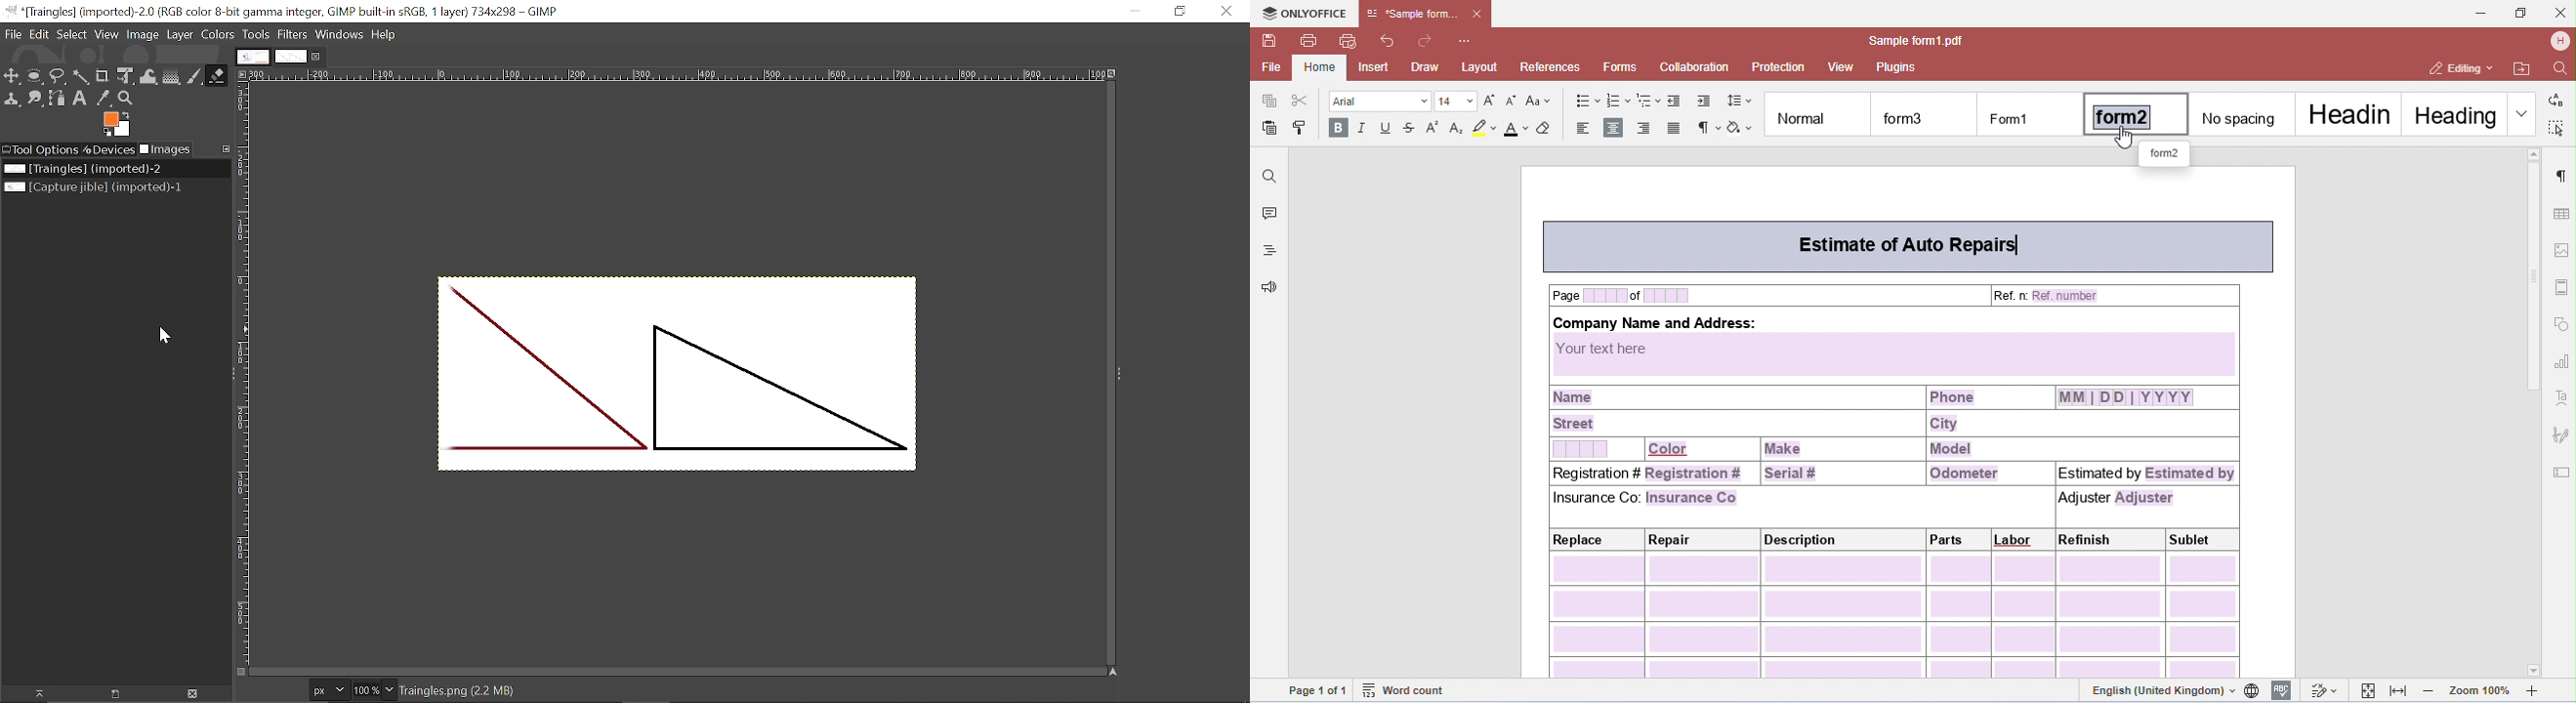  What do you see at coordinates (241, 672) in the screenshot?
I see `Toggle quick mask on/off` at bounding box center [241, 672].